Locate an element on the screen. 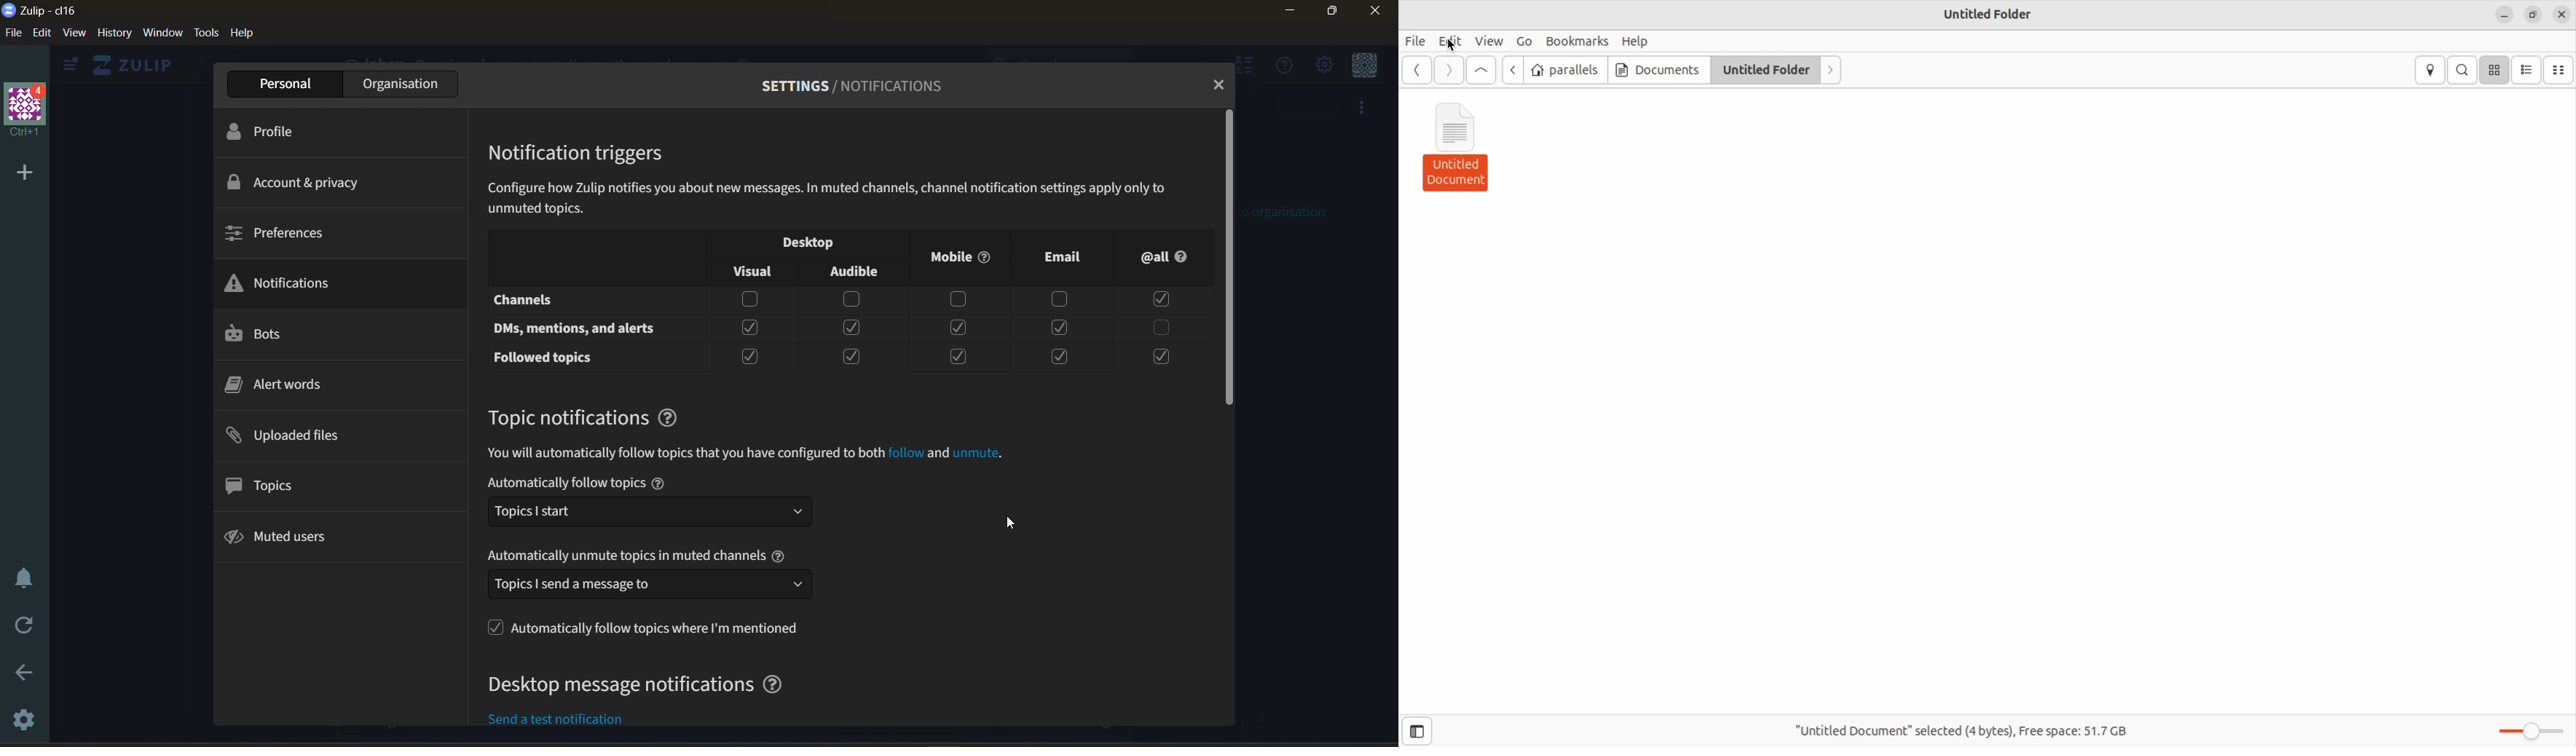  Minimize is located at coordinates (1291, 12).